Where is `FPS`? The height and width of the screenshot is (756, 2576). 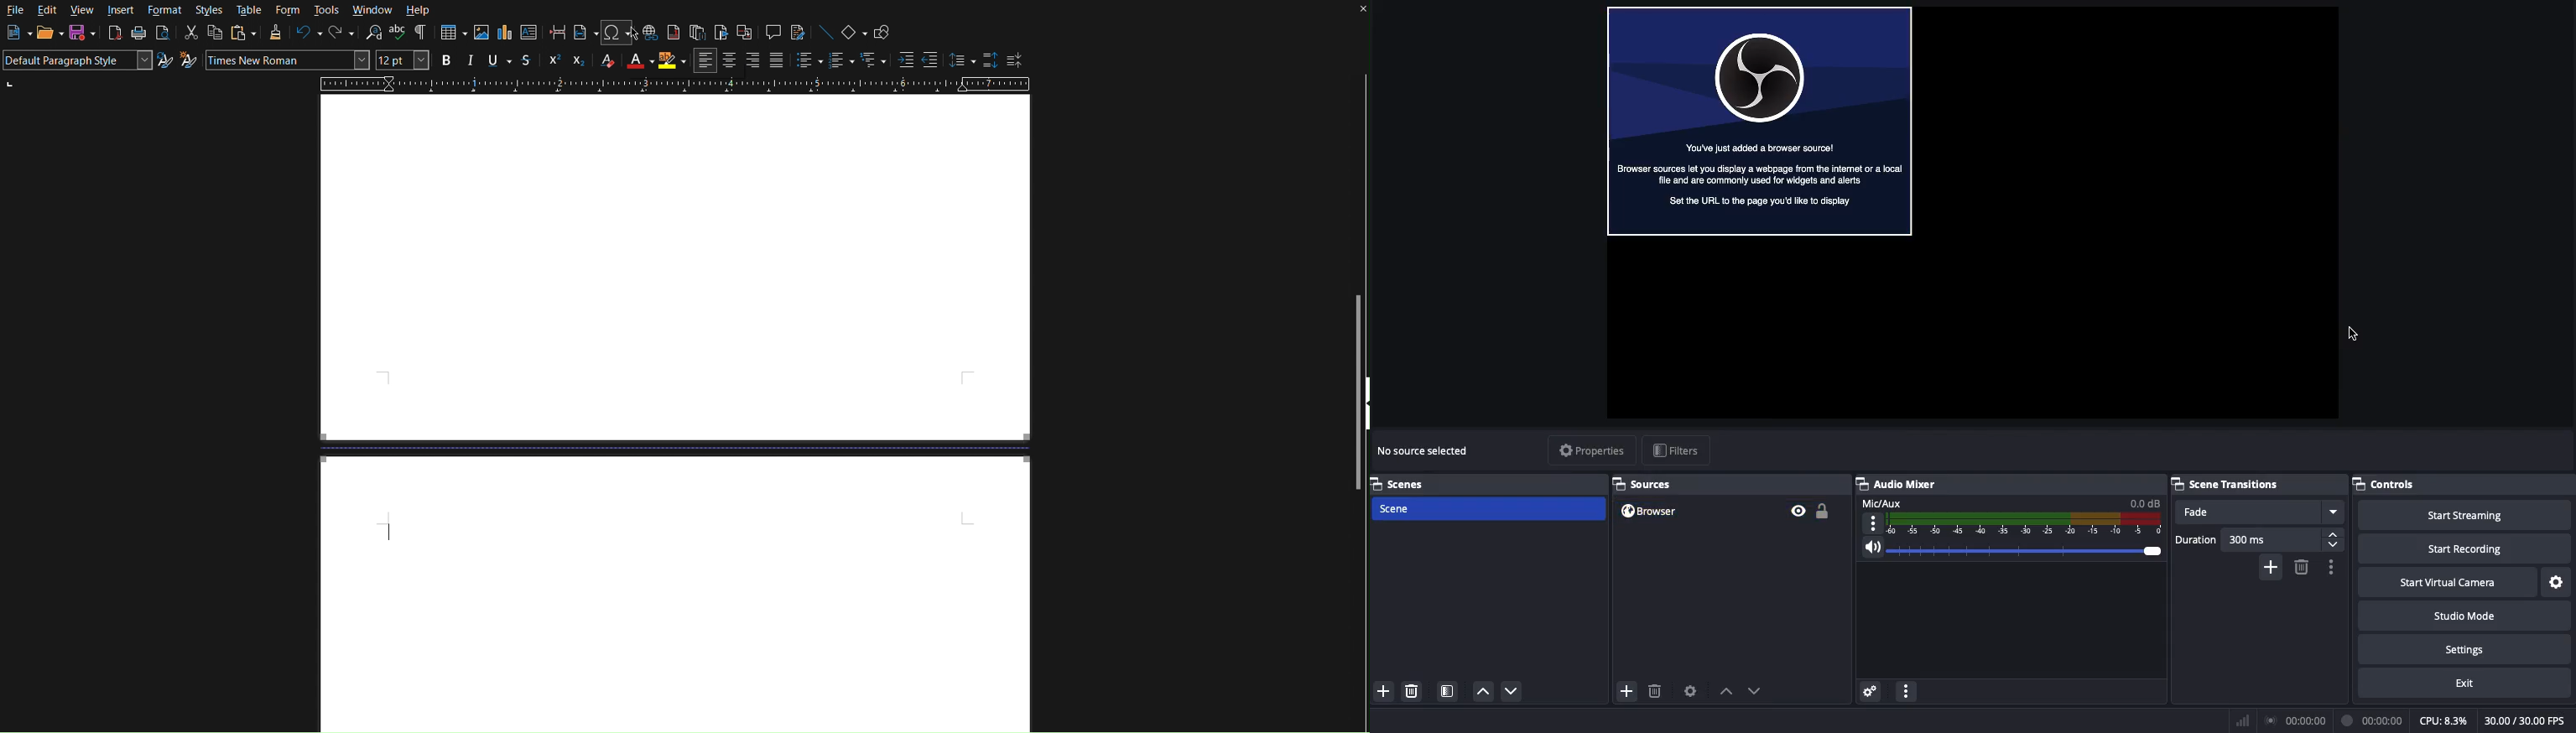
FPS is located at coordinates (2527, 720).